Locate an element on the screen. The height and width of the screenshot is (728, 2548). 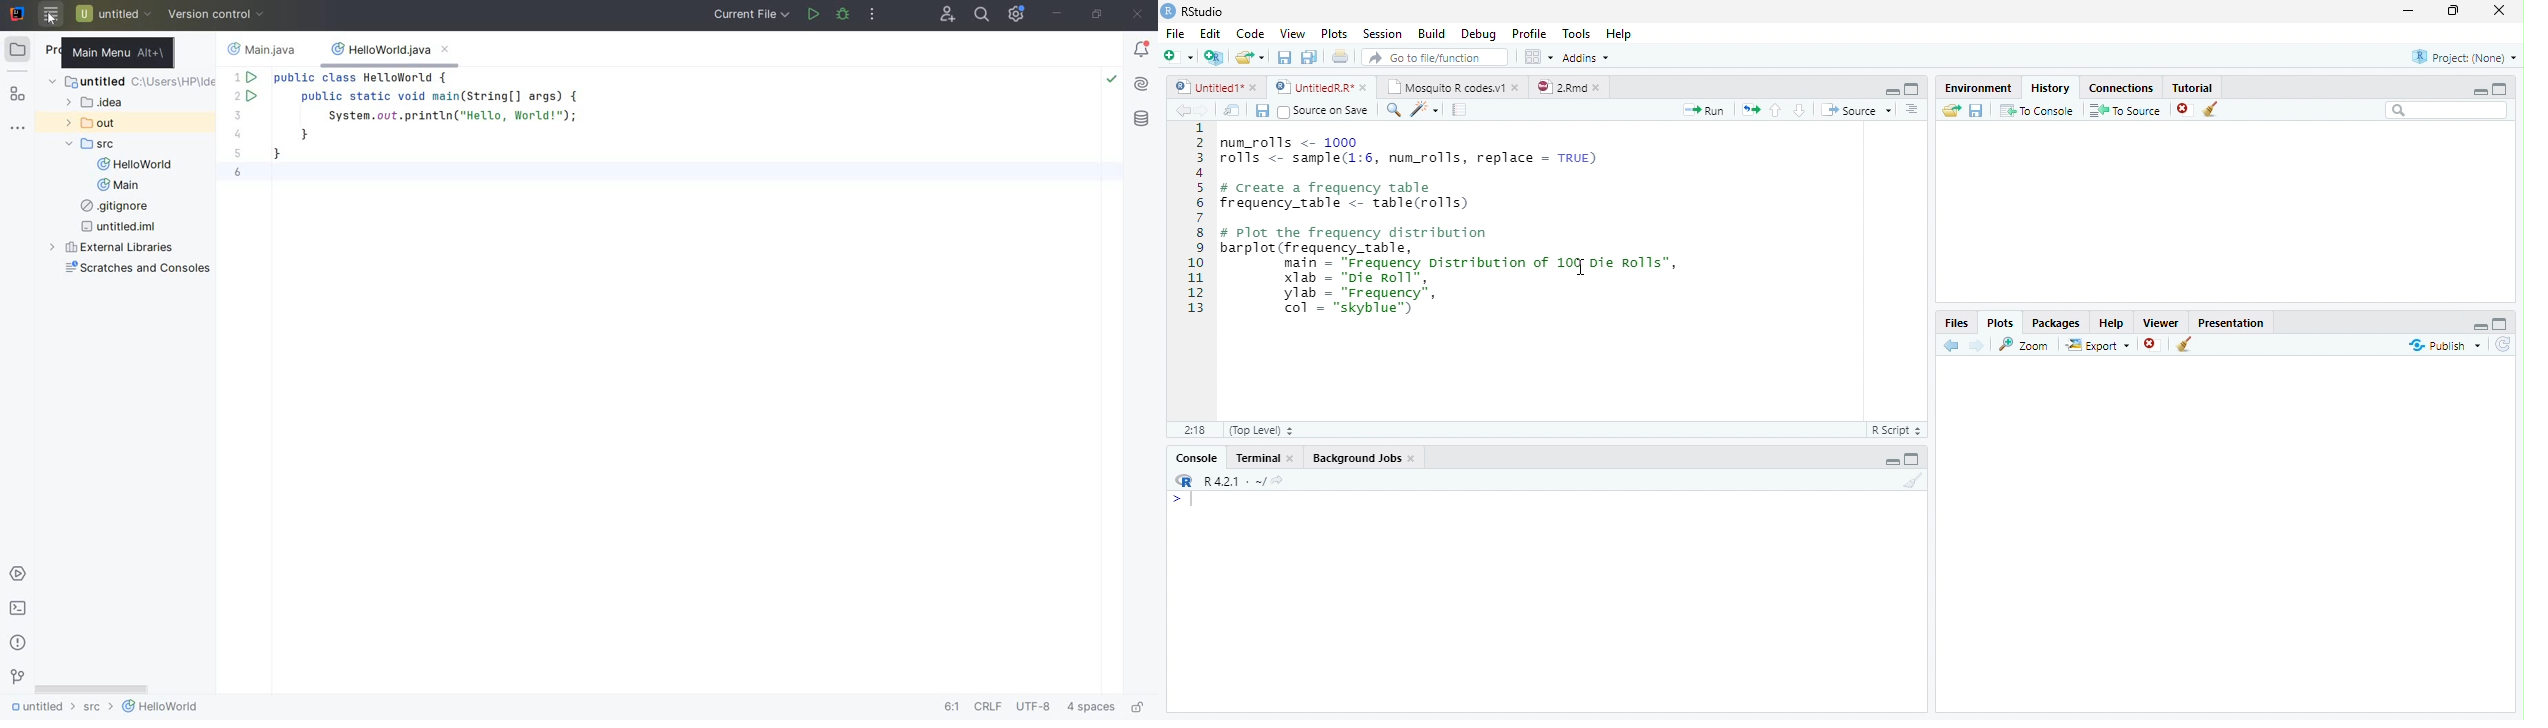
Save is located at coordinates (1261, 110).